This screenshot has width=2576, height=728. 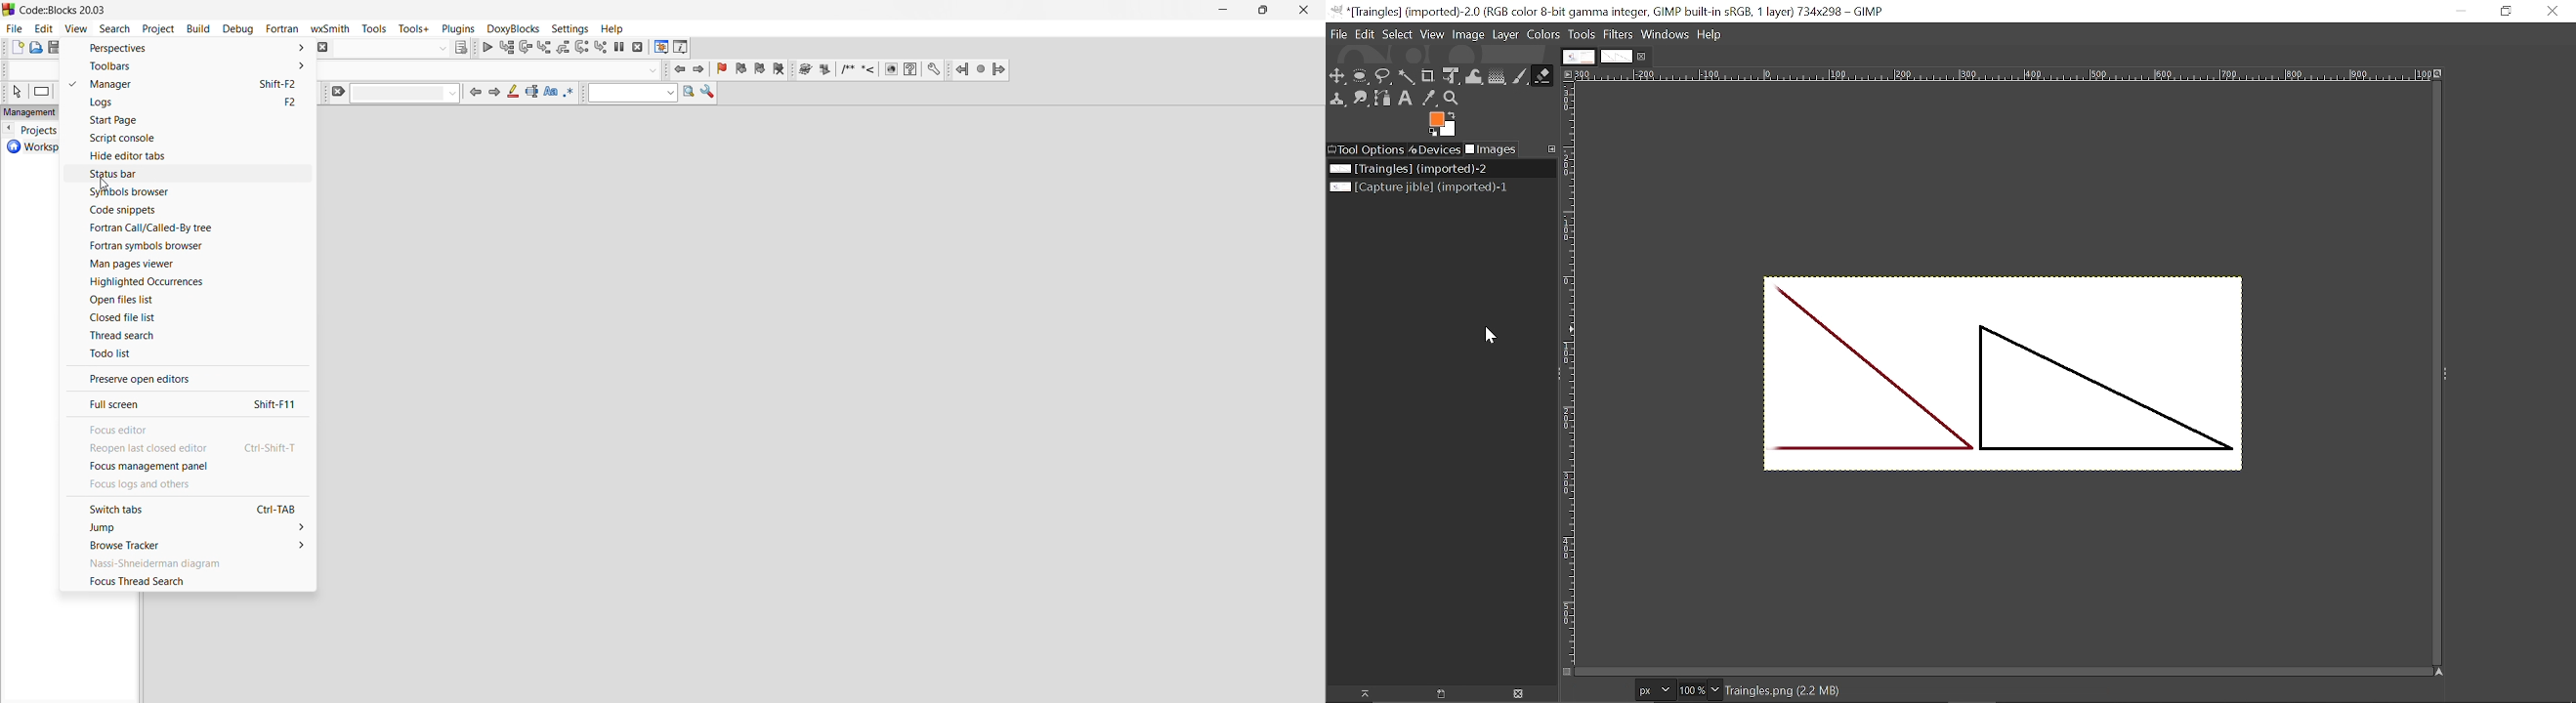 What do you see at coordinates (1364, 33) in the screenshot?
I see `Edit` at bounding box center [1364, 33].